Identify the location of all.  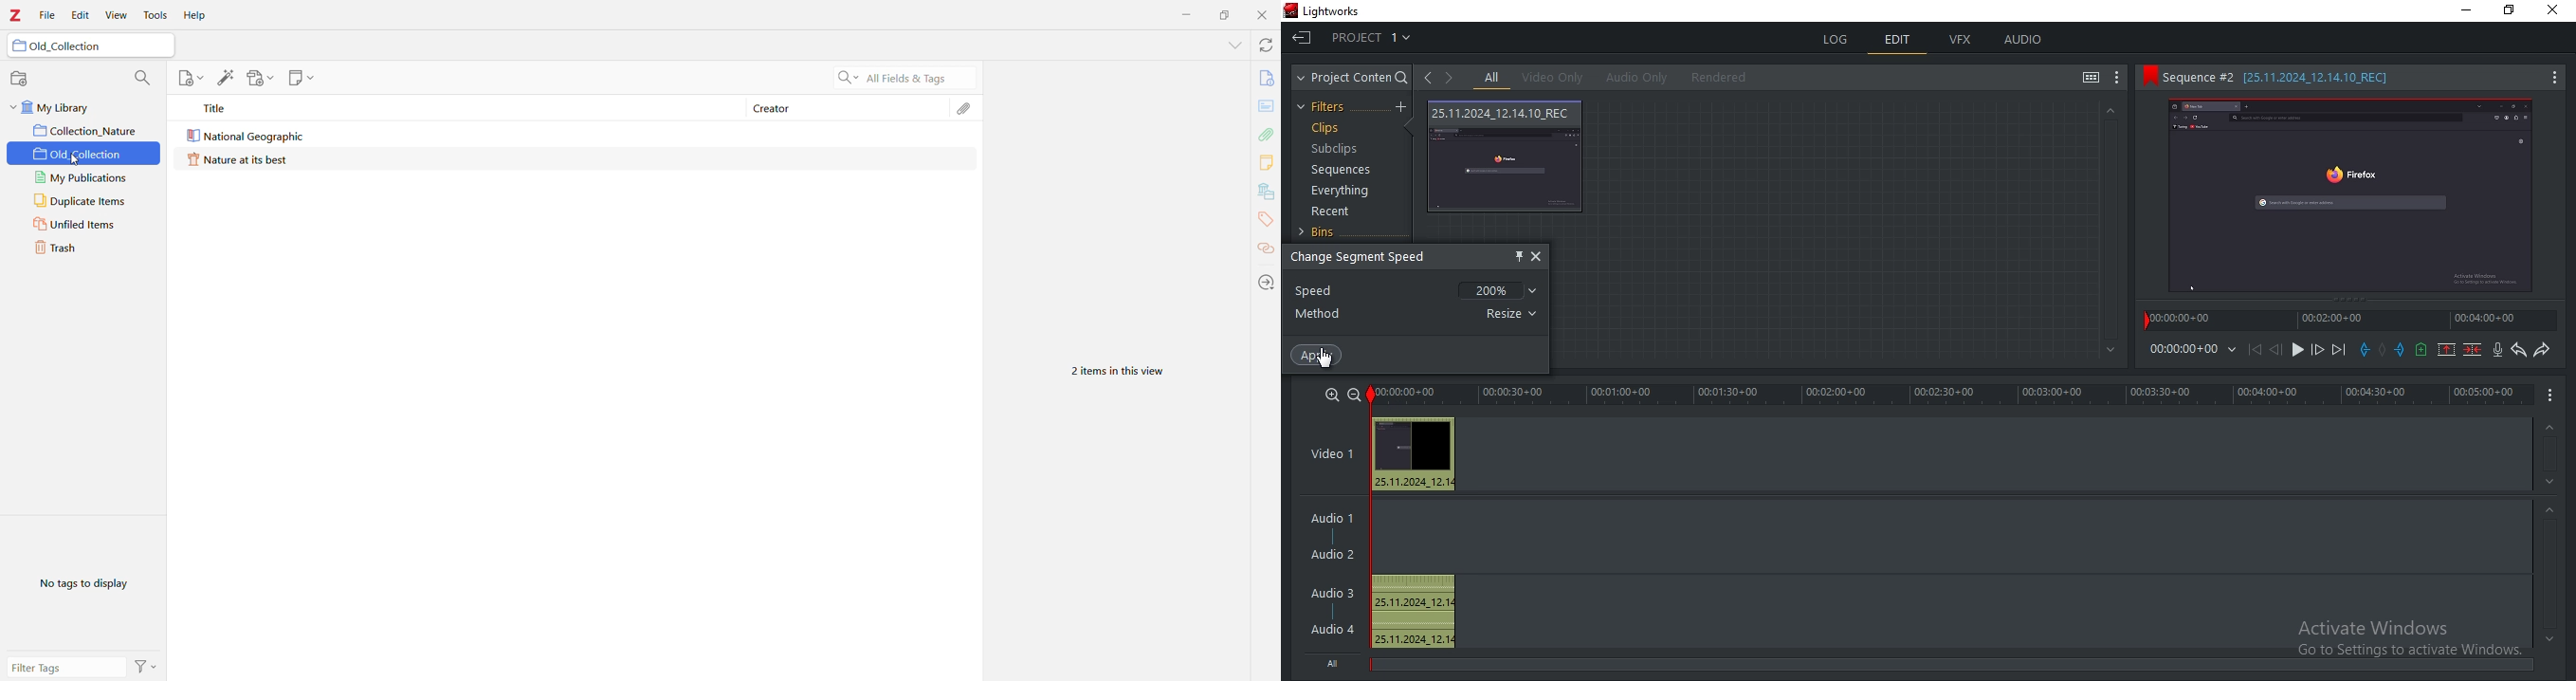
(1335, 662).